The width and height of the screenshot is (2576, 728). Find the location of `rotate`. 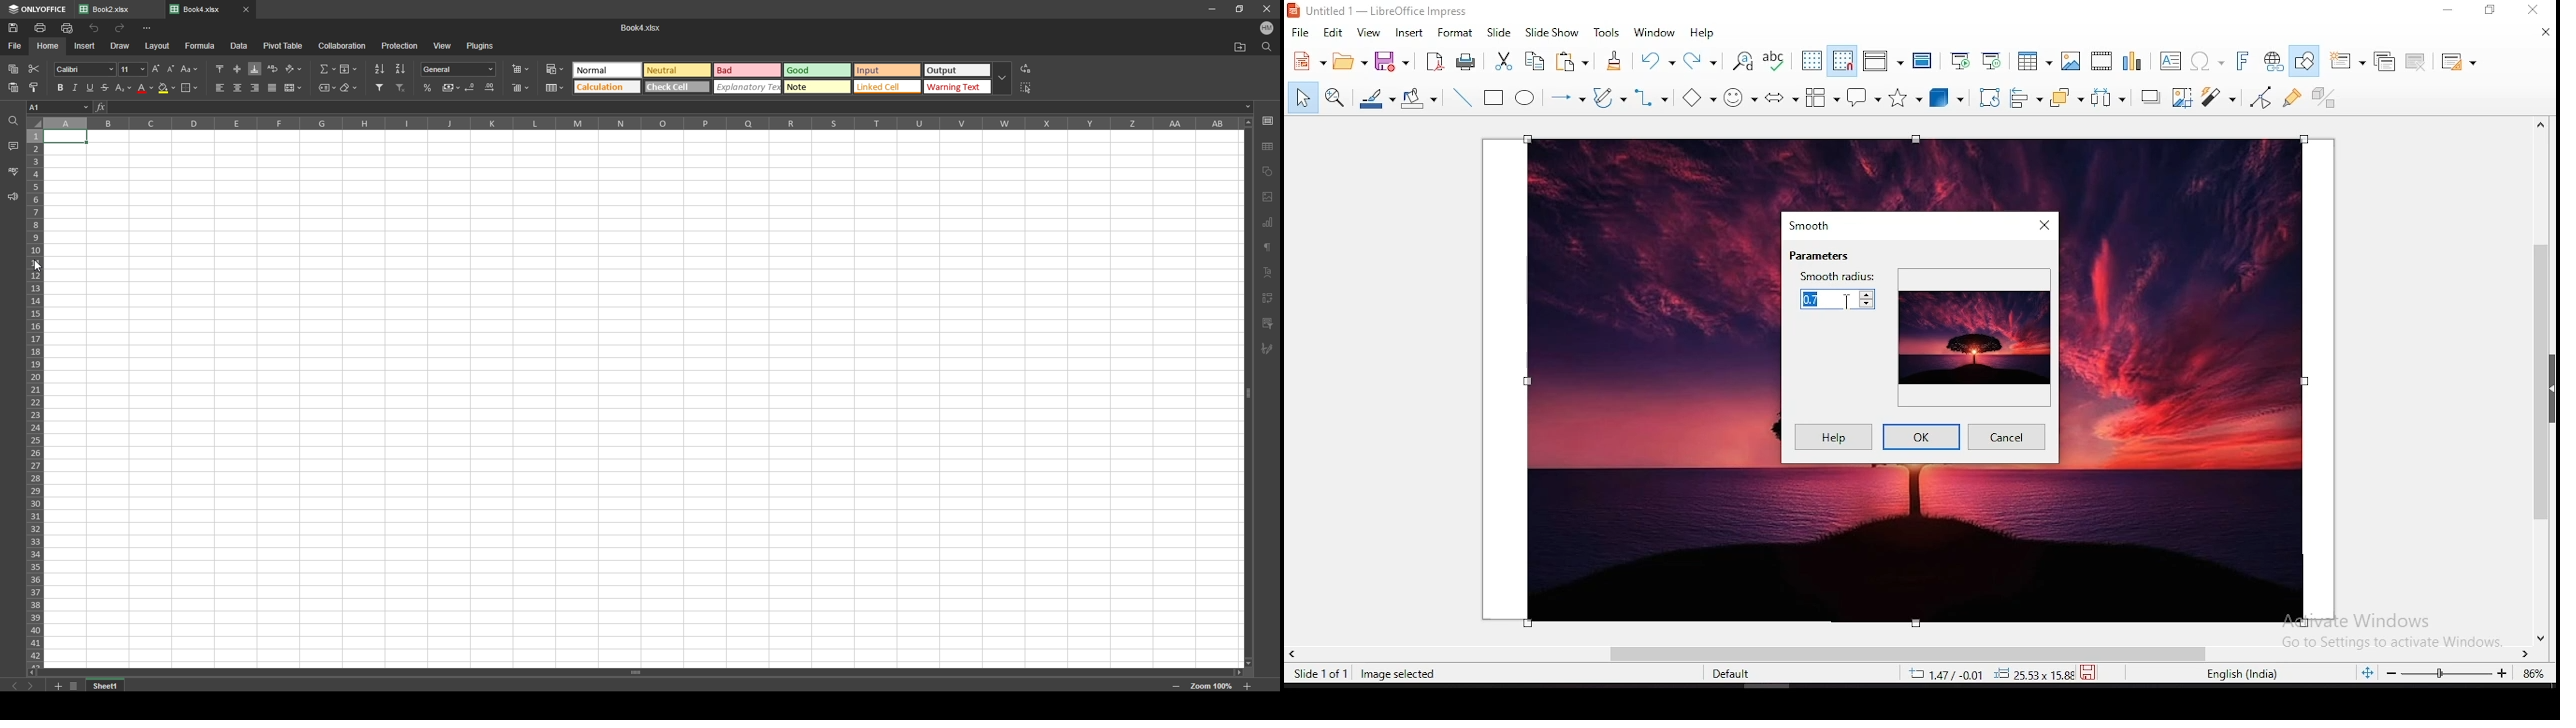

rotate is located at coordinates (1987, 99).